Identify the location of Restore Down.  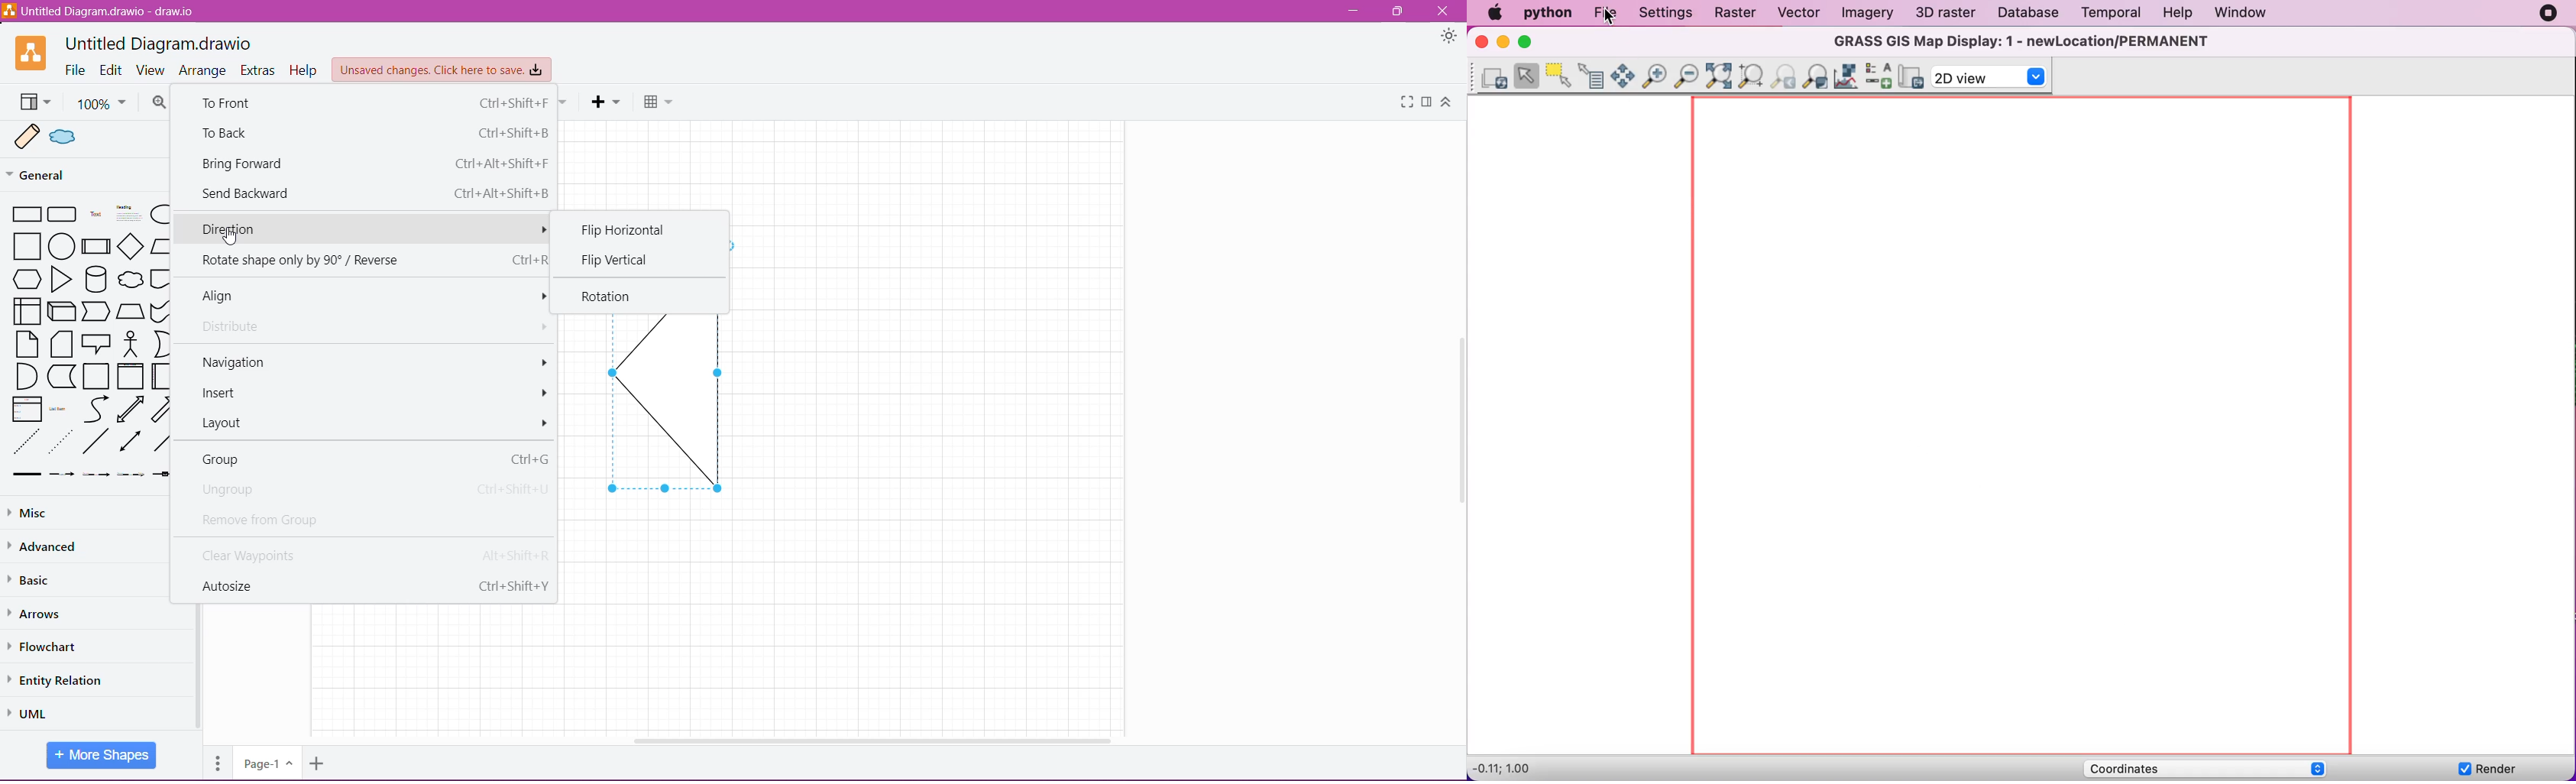
(1400, 11).